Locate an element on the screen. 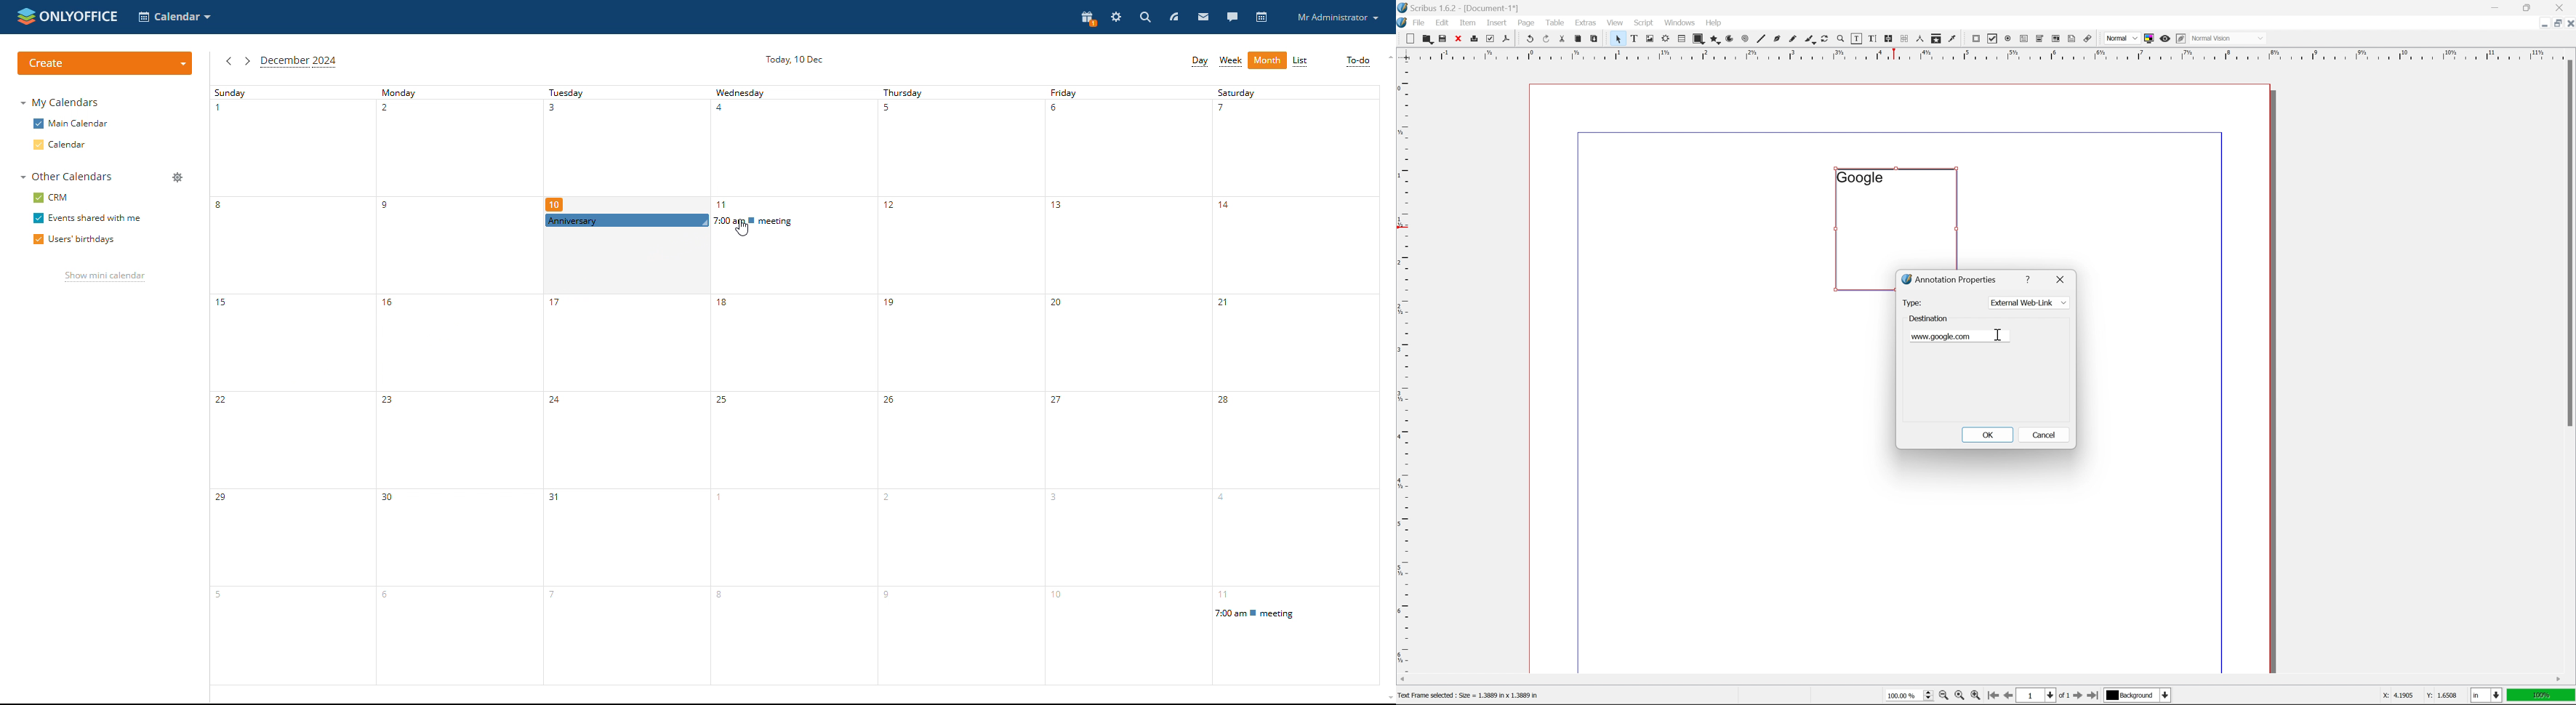 This screenshot has width=2576, height=728. item is located at coordinates (1470, 22).